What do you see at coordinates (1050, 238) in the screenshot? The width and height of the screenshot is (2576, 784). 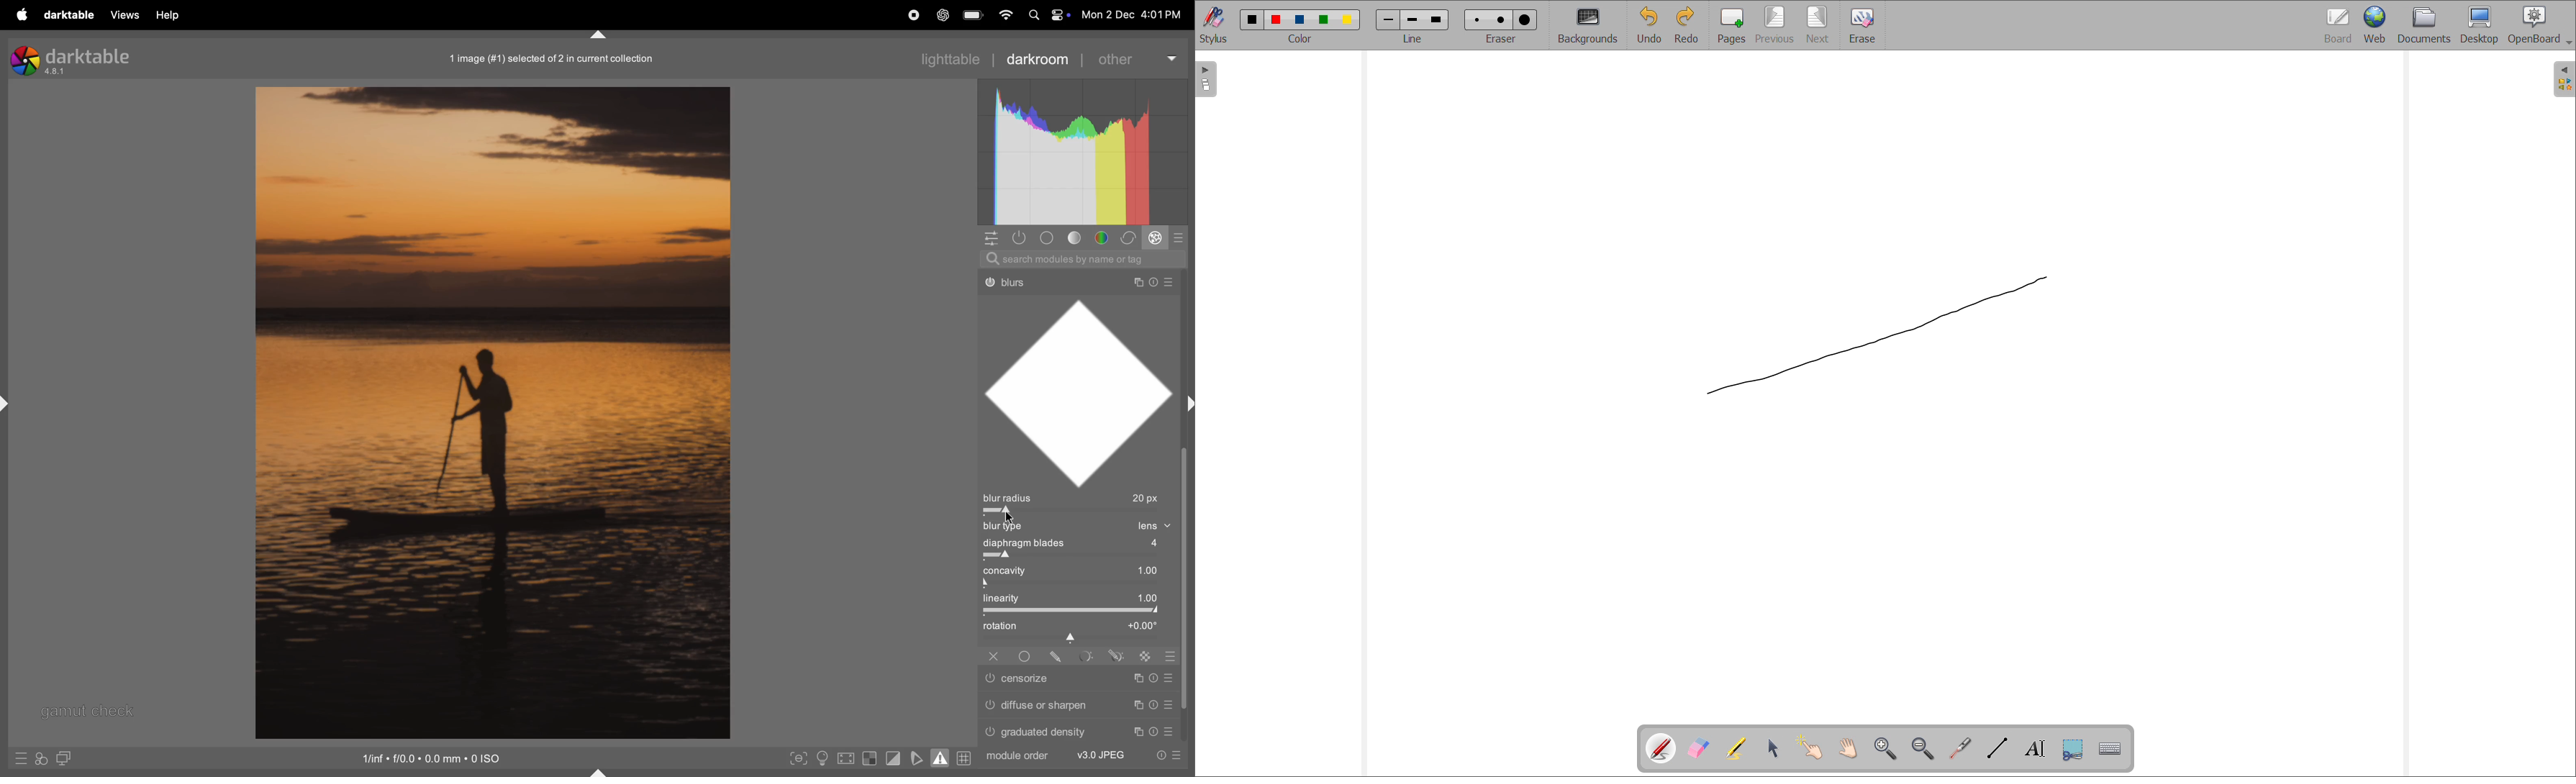 I see `base` at bounding box center [1050, 238].